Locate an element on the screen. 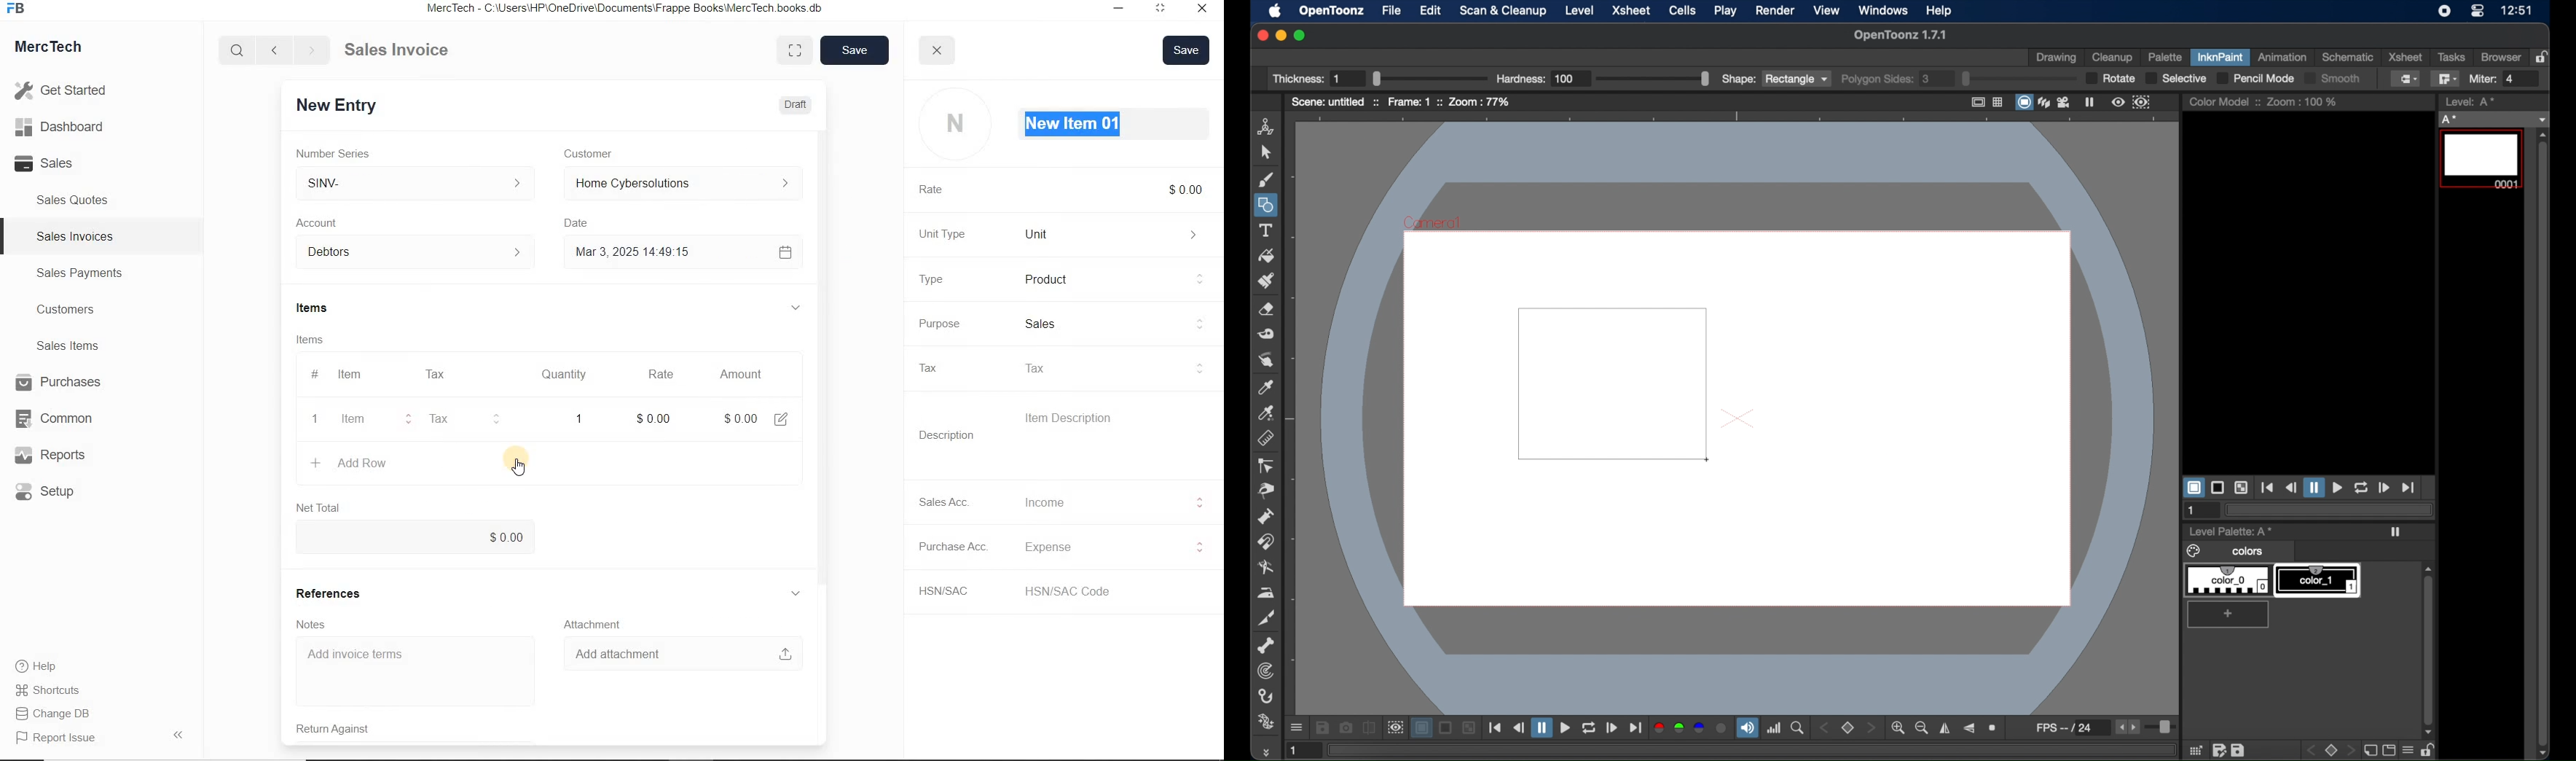 Image resolution: width=2576 pixels, height=784 pixels. Sales is located at coordinates (1112, 324).